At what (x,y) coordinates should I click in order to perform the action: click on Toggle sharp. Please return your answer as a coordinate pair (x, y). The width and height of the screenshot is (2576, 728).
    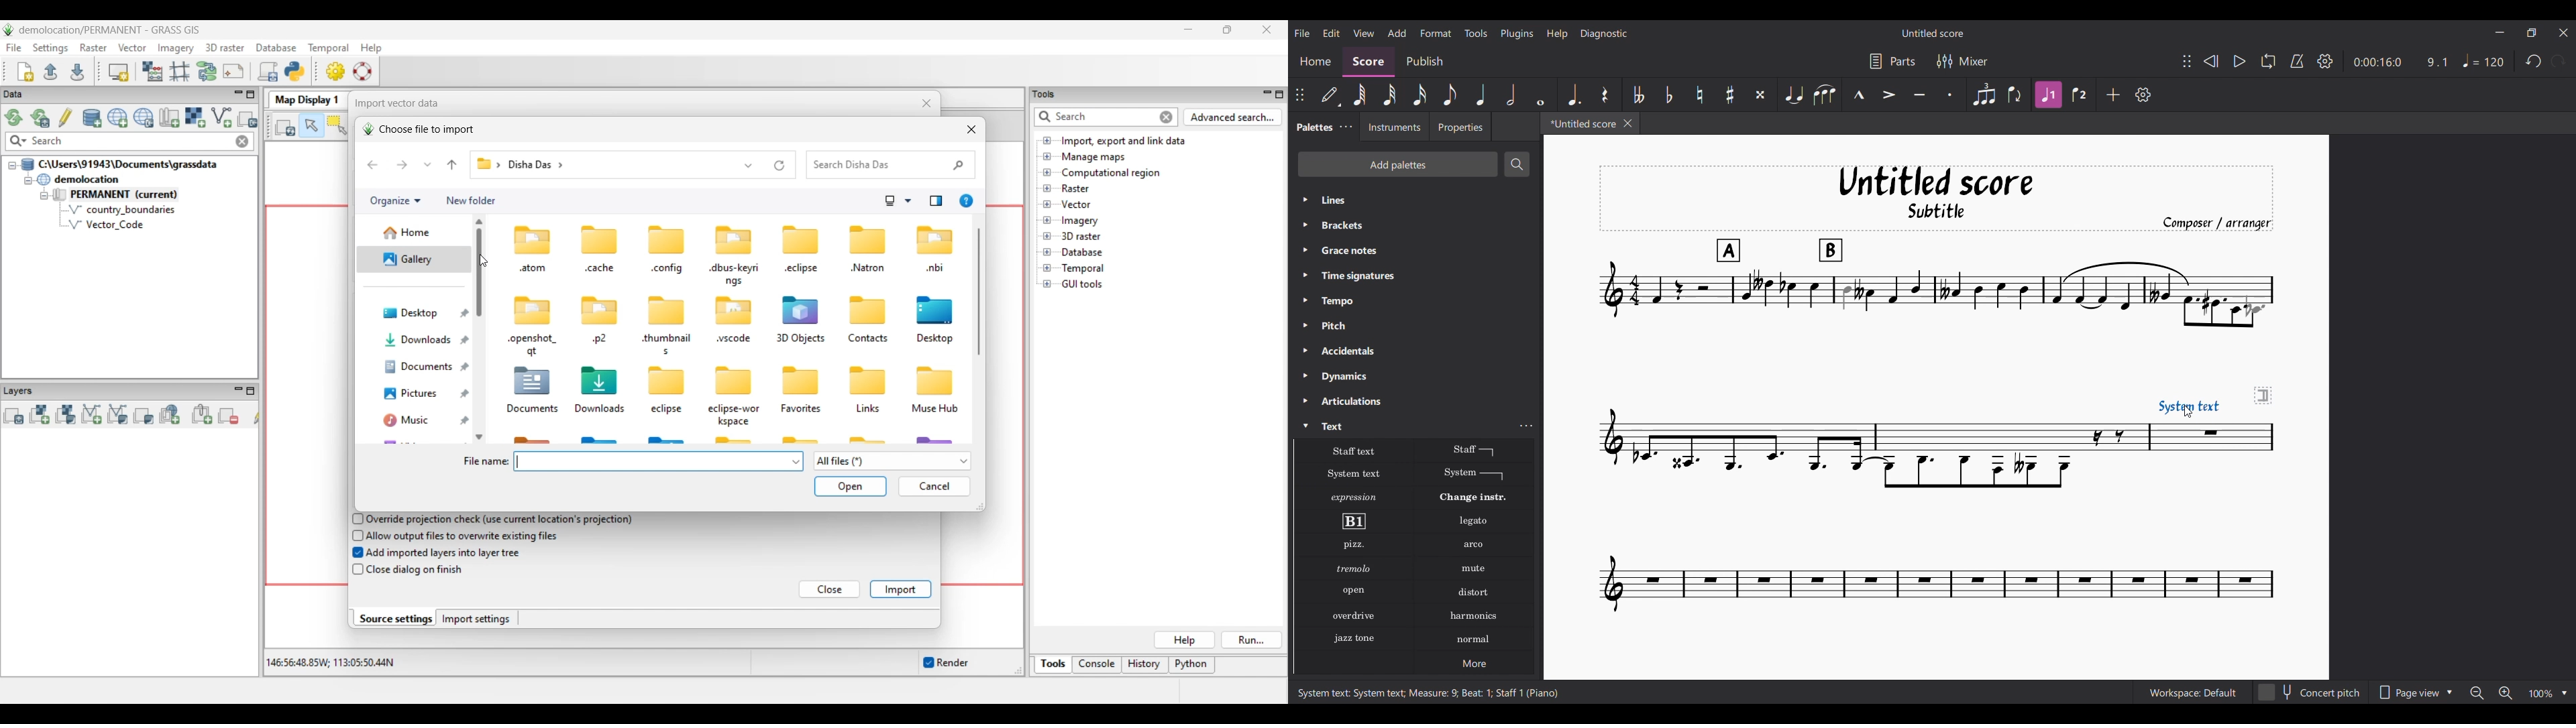
    Looking at the image, I should click on (1729, 95).